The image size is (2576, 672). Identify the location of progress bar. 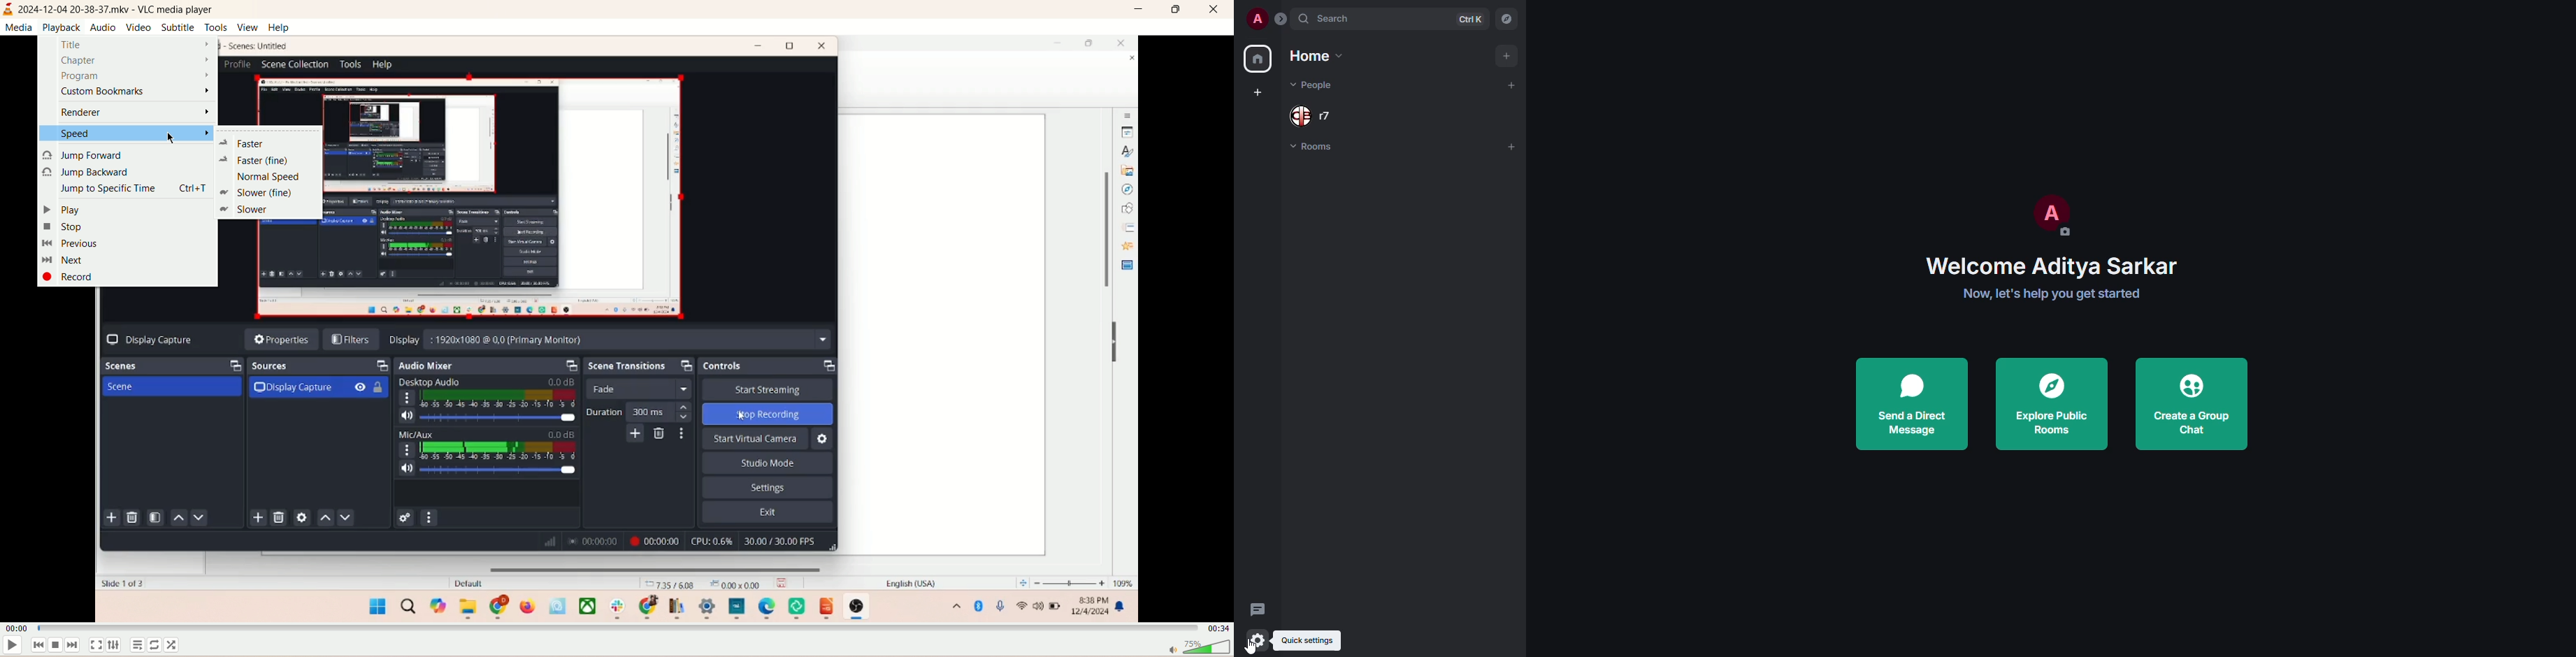
(615, 627).